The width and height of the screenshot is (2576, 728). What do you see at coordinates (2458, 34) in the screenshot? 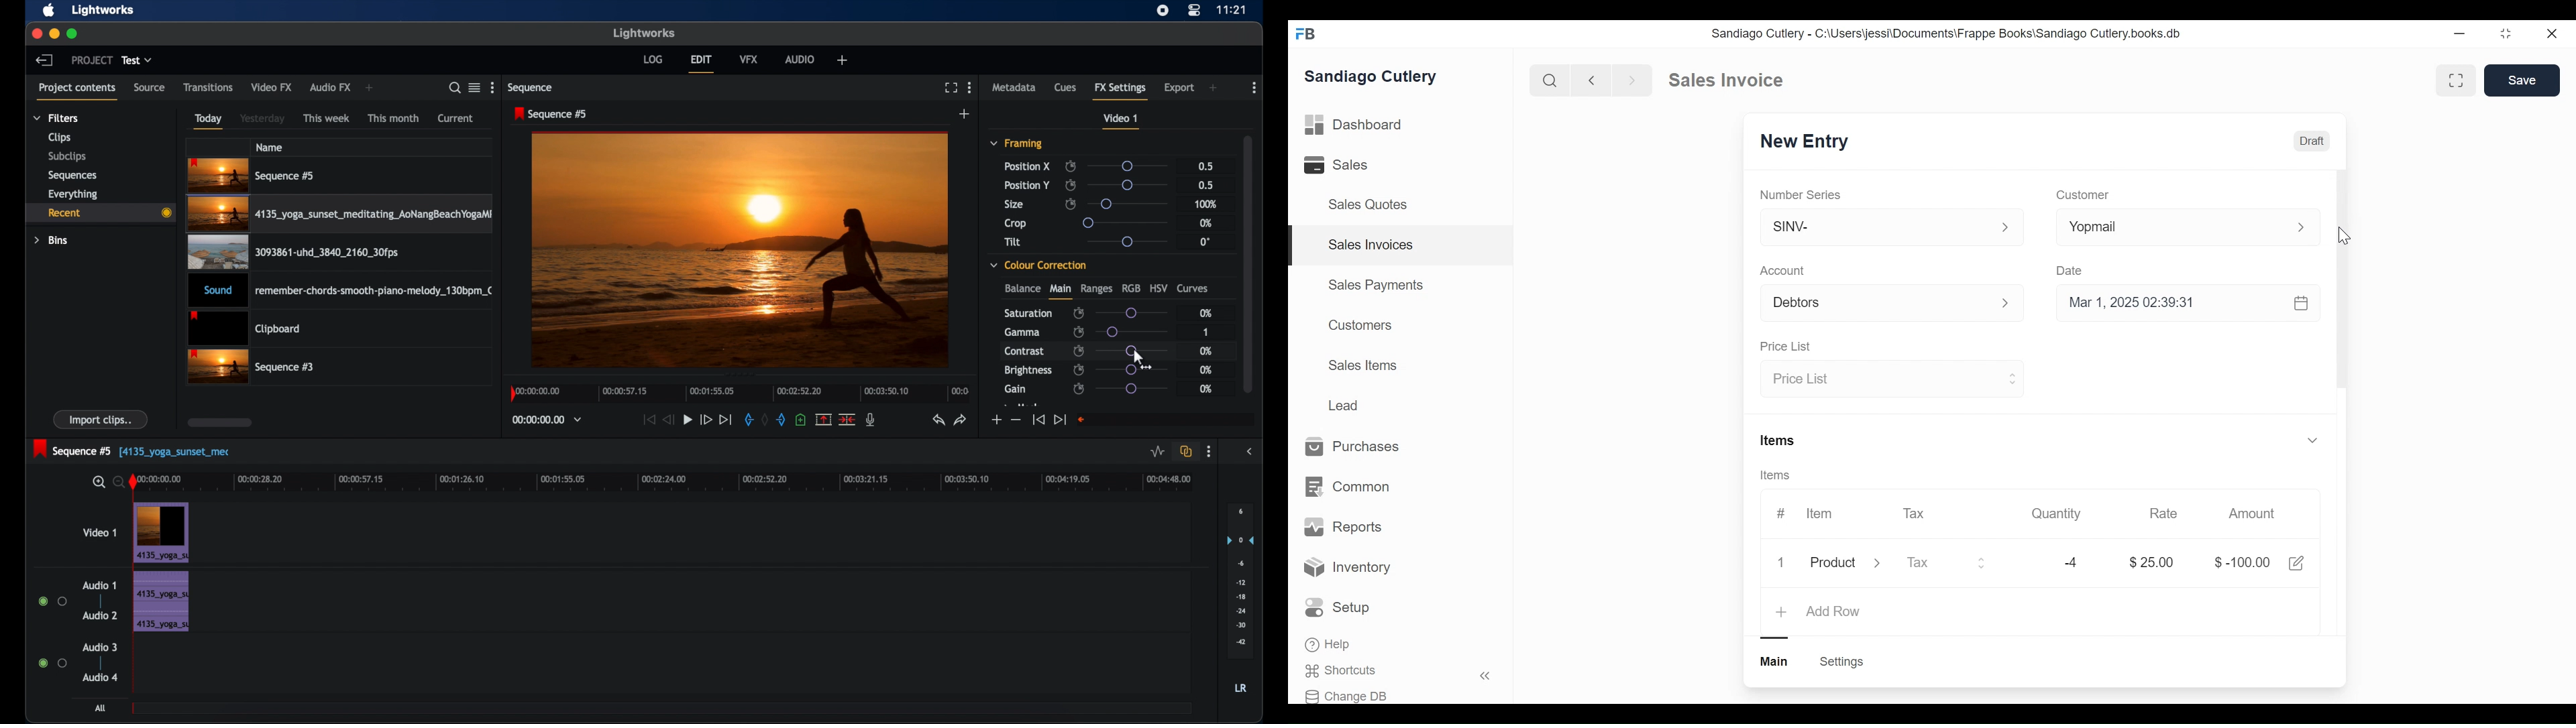
I see `Minimize` at bounding box center [2458, 34].